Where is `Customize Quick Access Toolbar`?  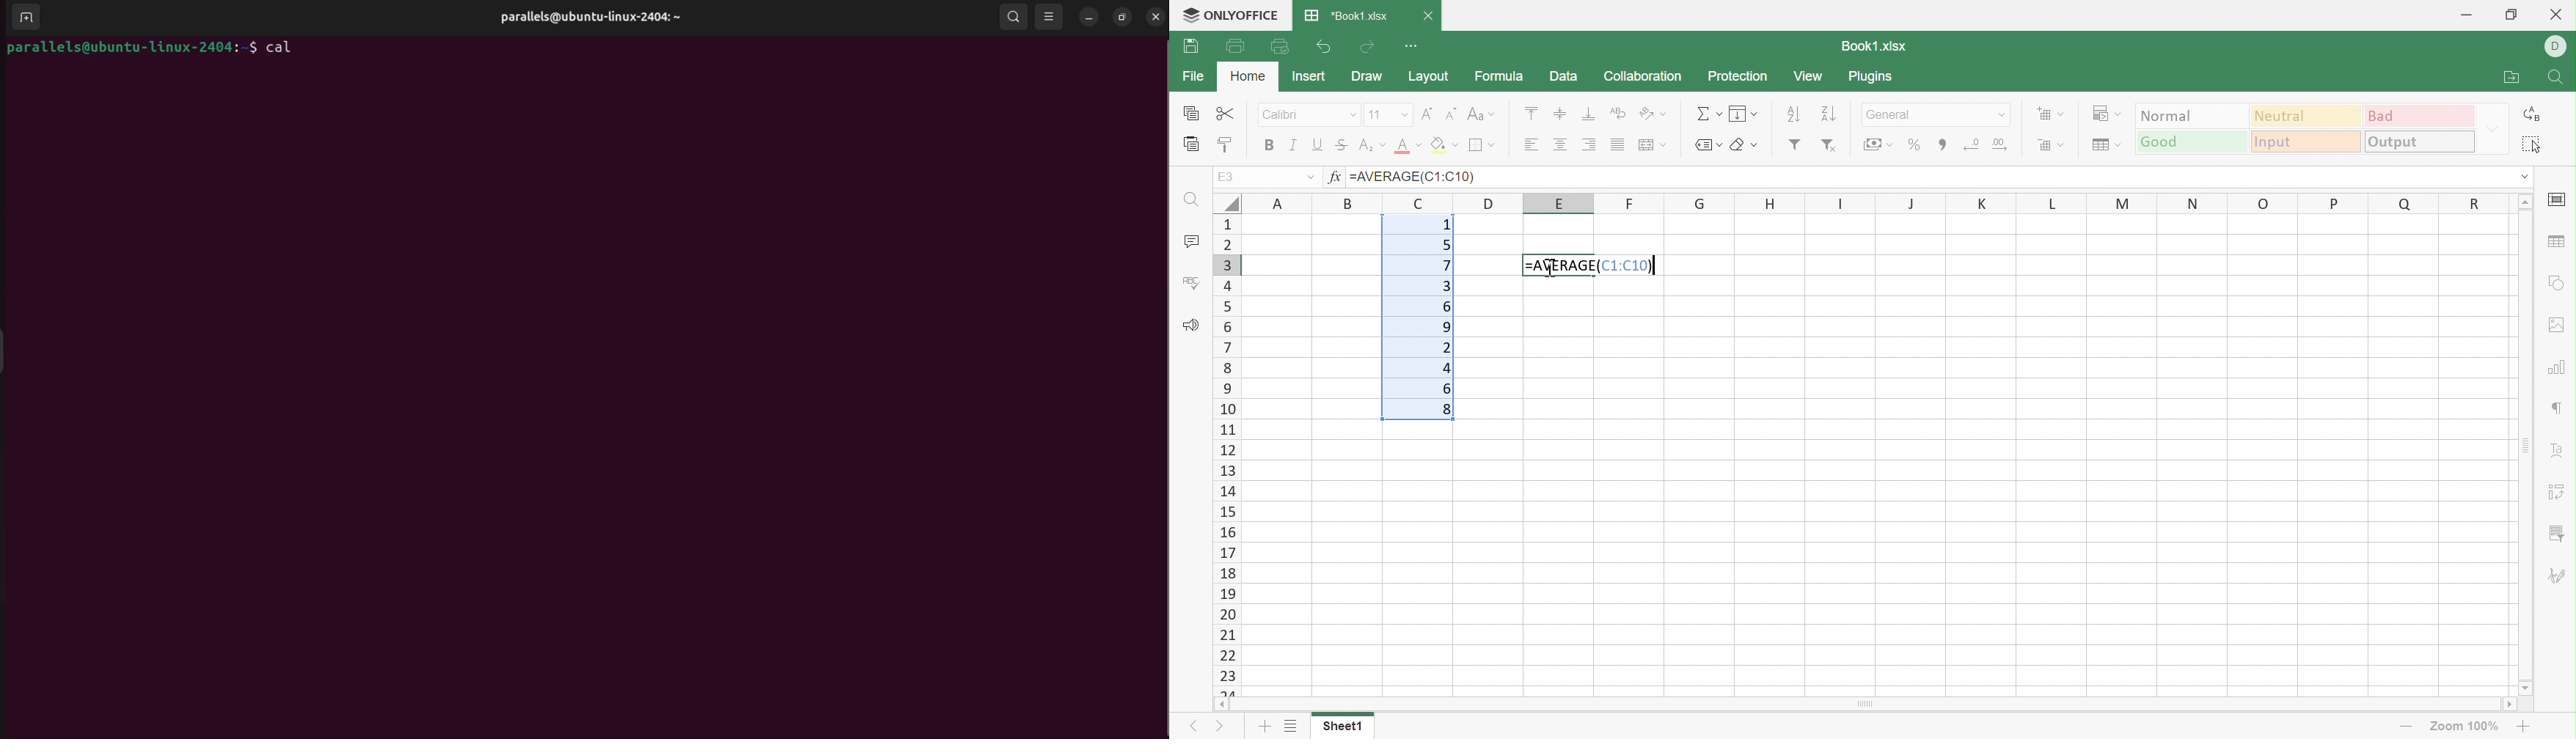
Customize Quick Access Toolbar is located at coordinates (1413, 46).